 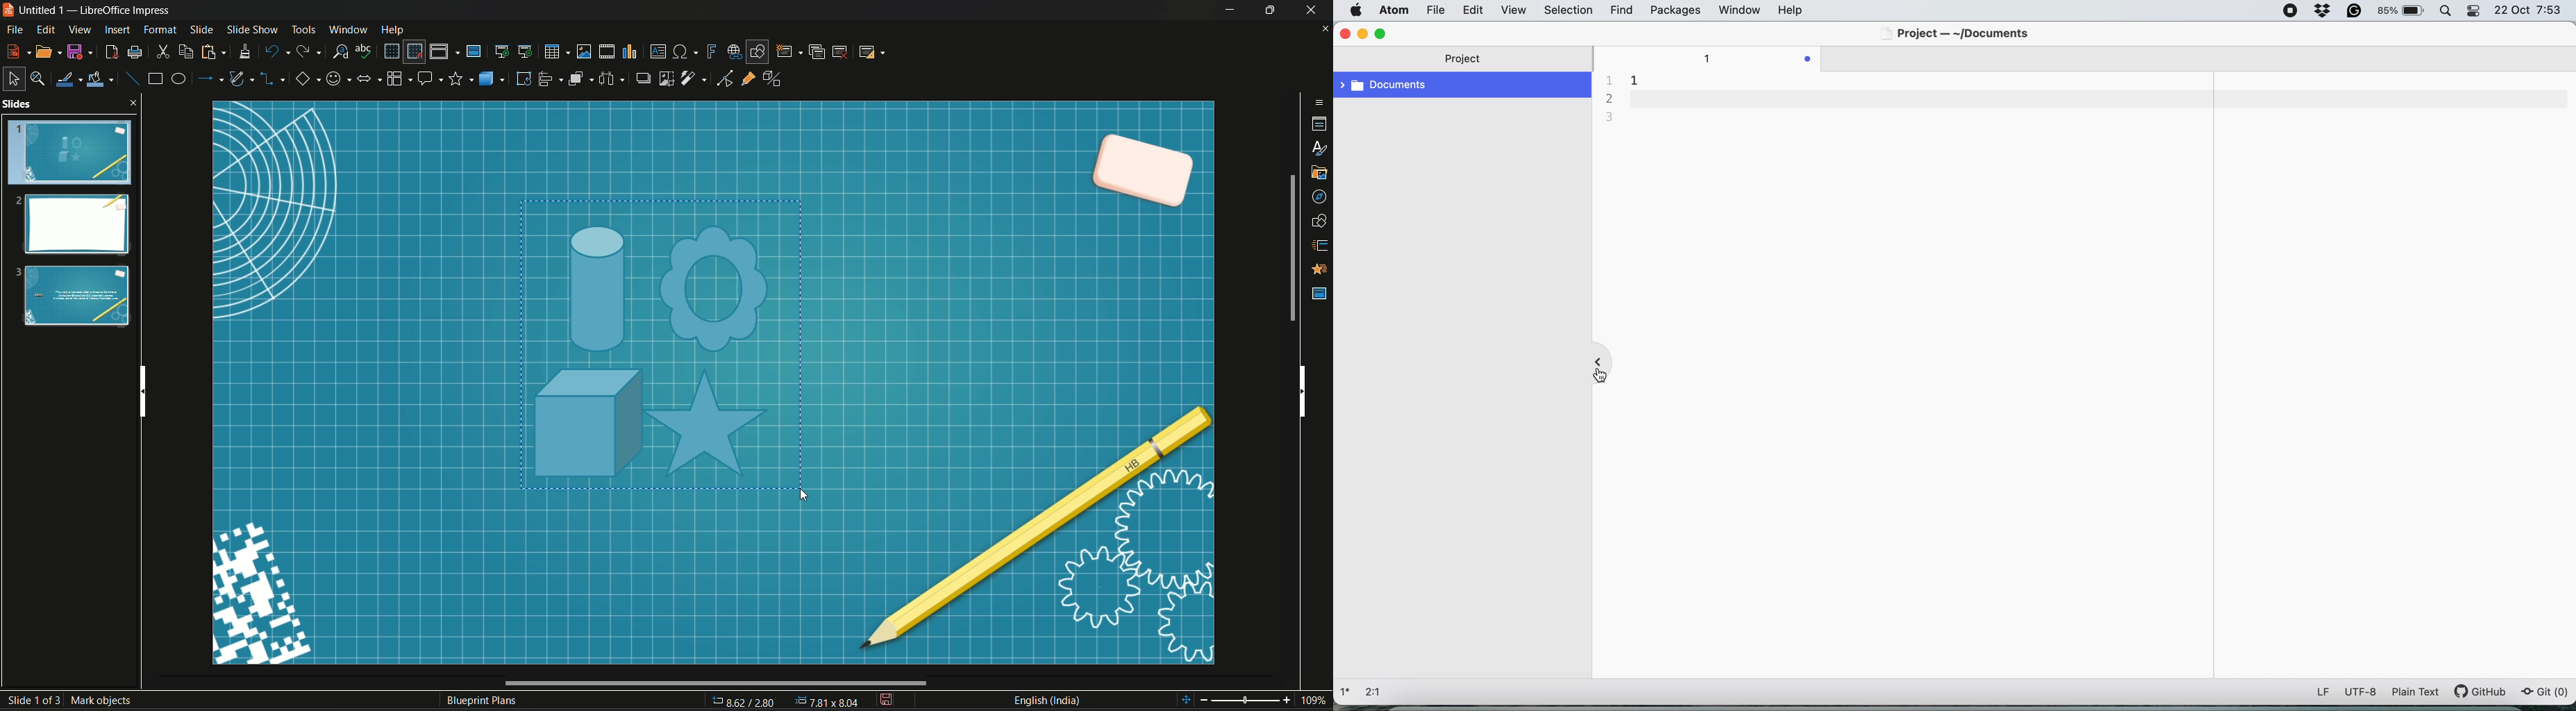 What do you see at coordinates (713, 683) in the screenshot?
I see `Horizontal Scroll` at bounding box center [713, 683].